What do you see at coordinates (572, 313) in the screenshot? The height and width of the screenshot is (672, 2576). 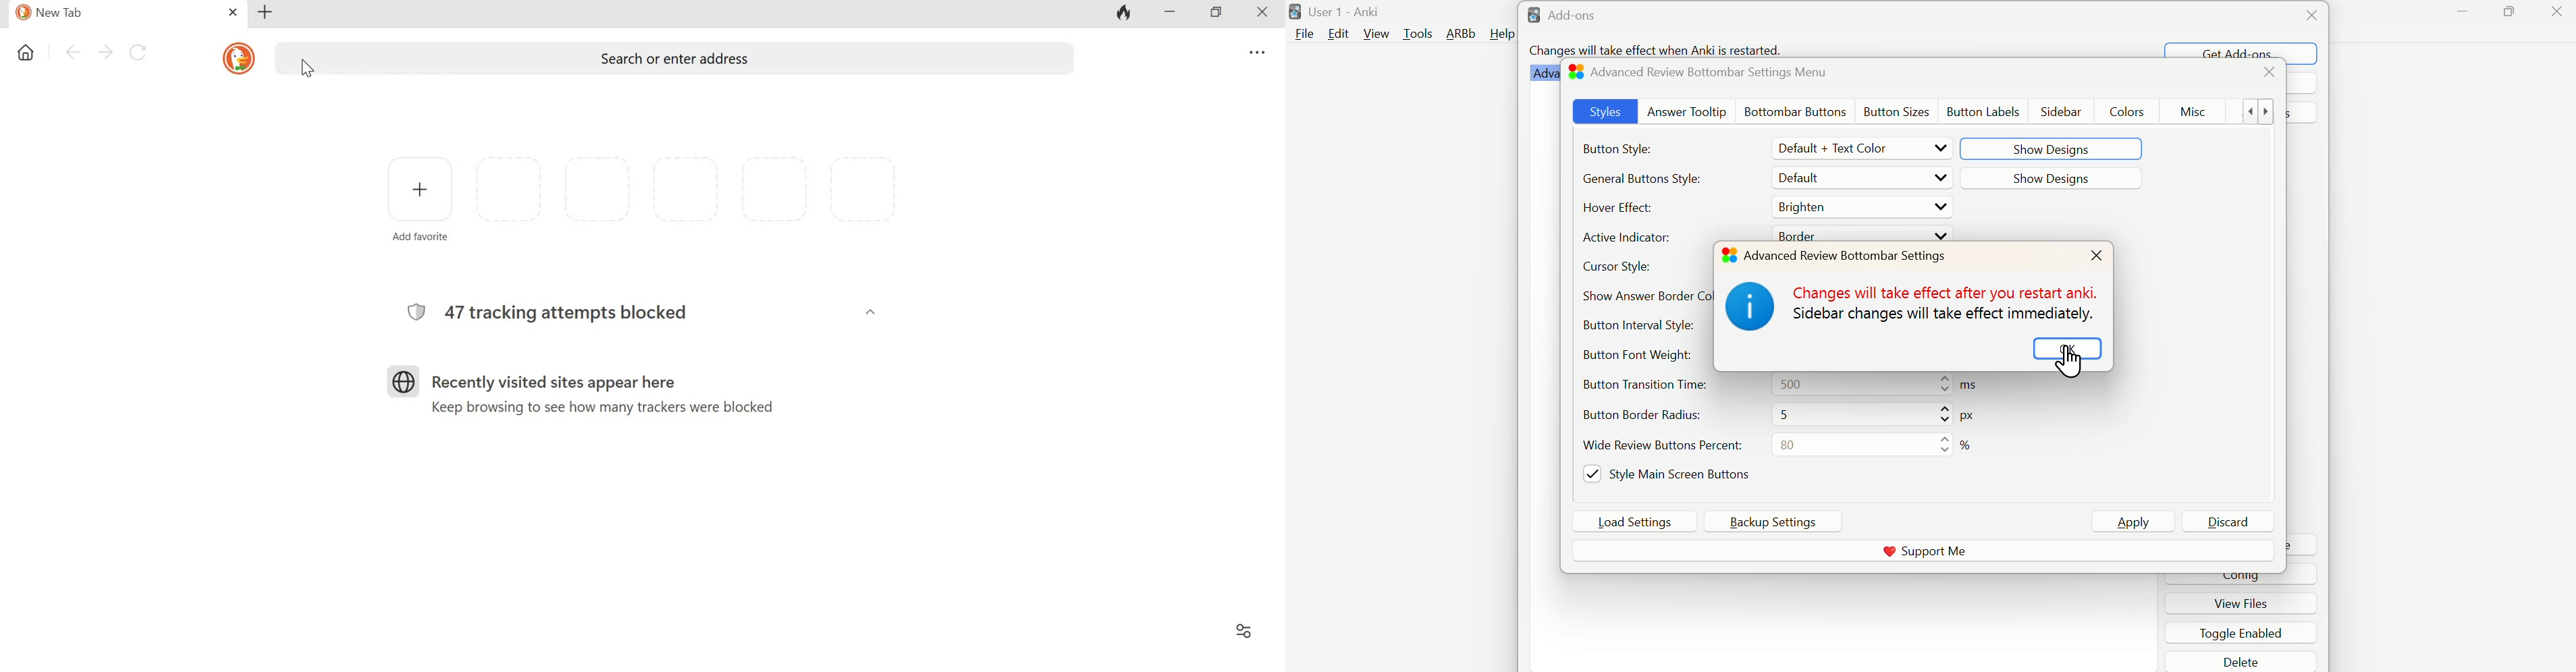 I see `47 tracking attempts blocked` at bounding box center [572, 313].